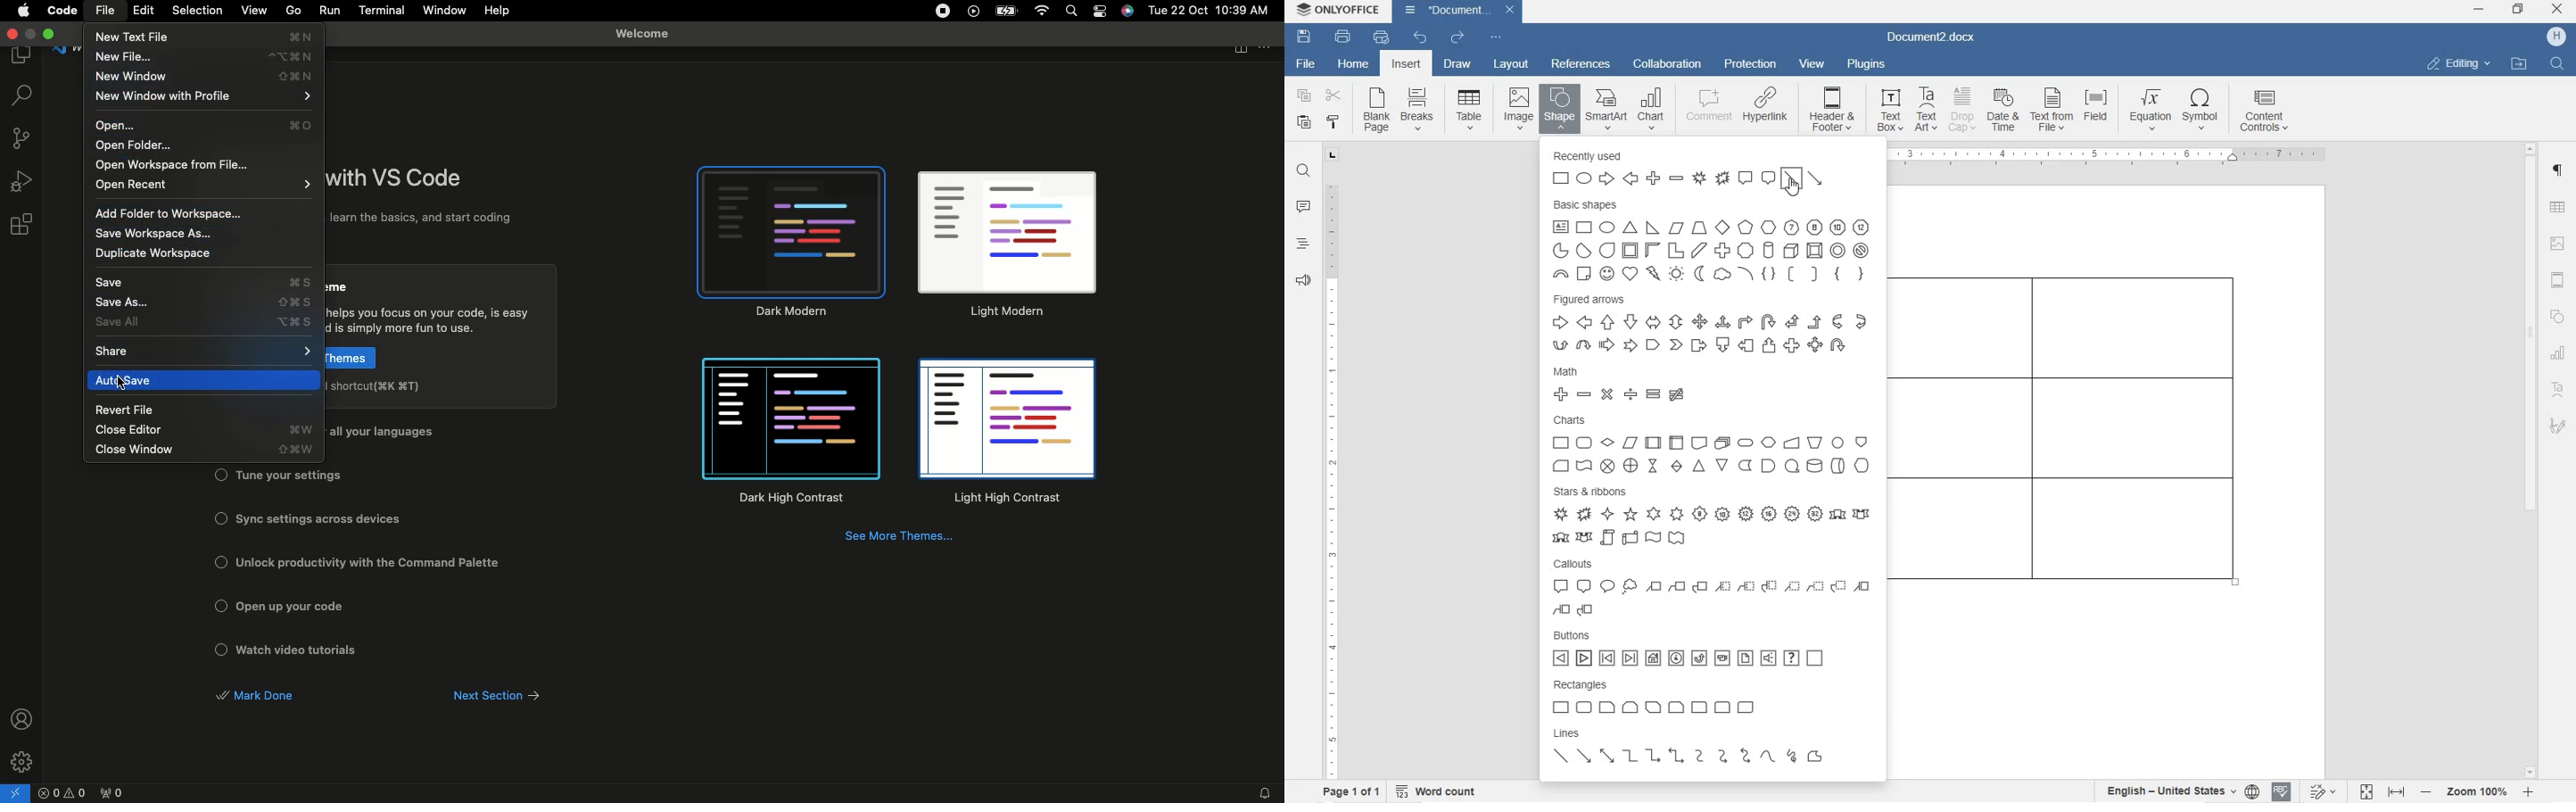 This screenshot has width=2576, height=812. I want to click on signature, so click(2557, 425).